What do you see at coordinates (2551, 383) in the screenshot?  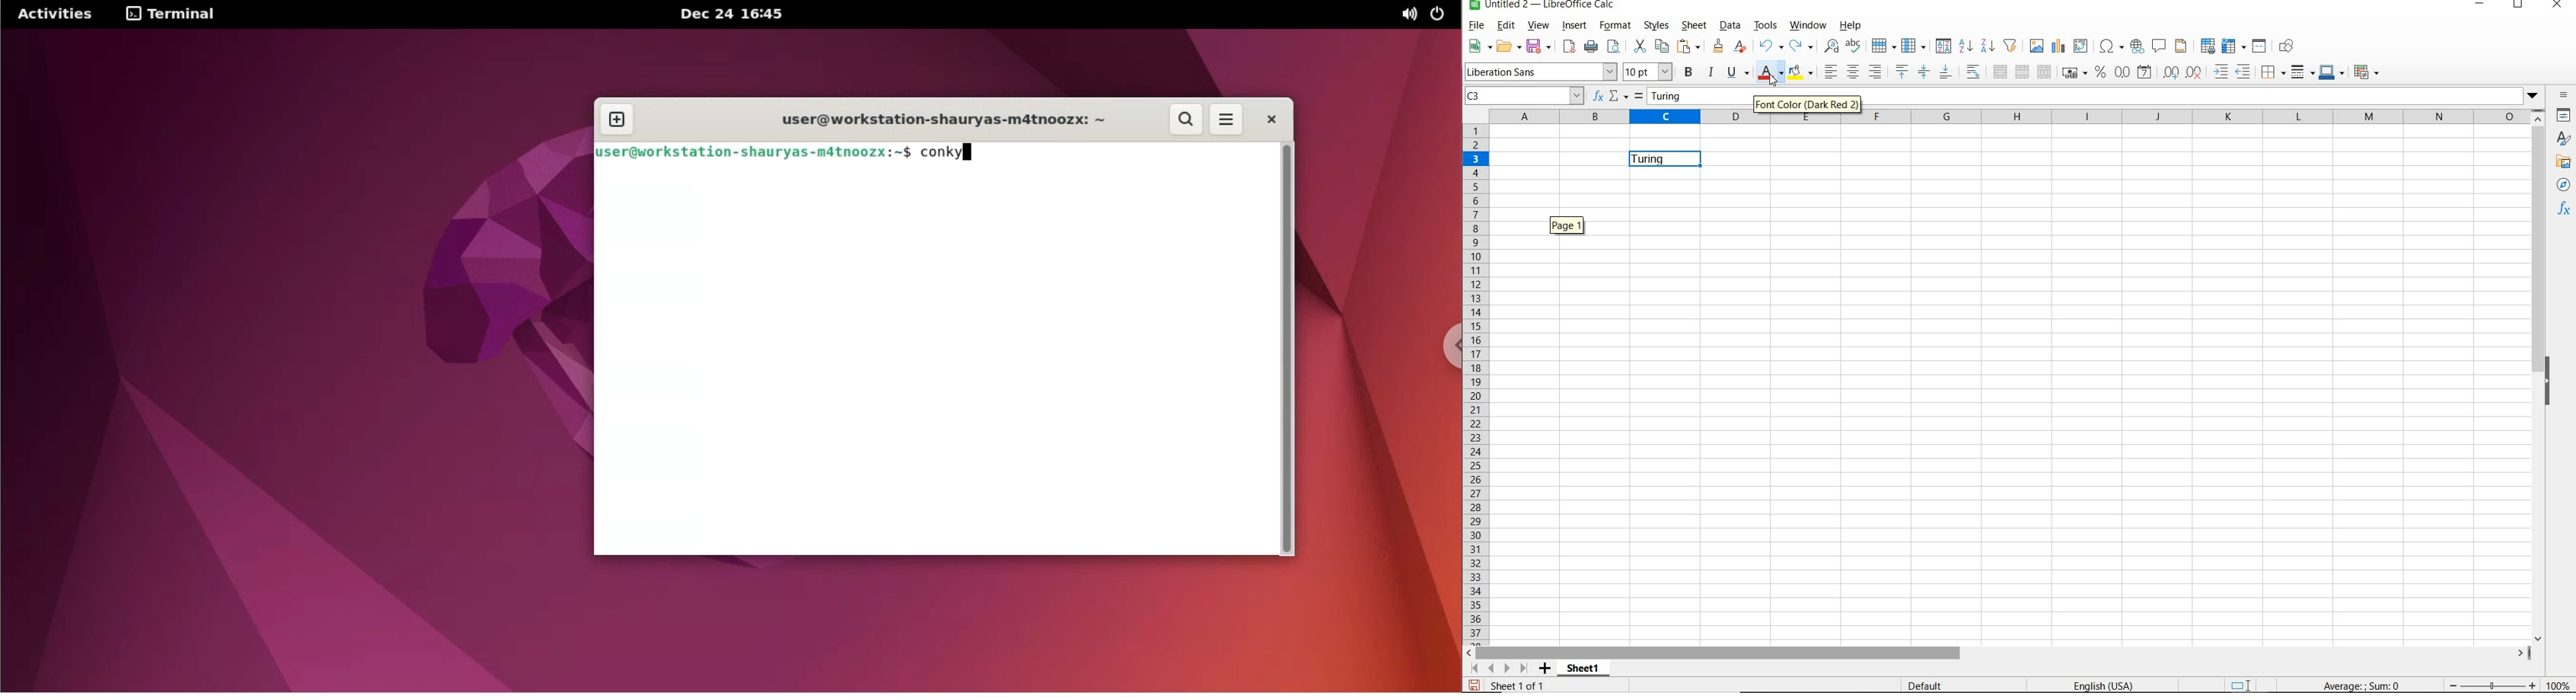 I see `HIDE` at bounding box center [2551, 383].